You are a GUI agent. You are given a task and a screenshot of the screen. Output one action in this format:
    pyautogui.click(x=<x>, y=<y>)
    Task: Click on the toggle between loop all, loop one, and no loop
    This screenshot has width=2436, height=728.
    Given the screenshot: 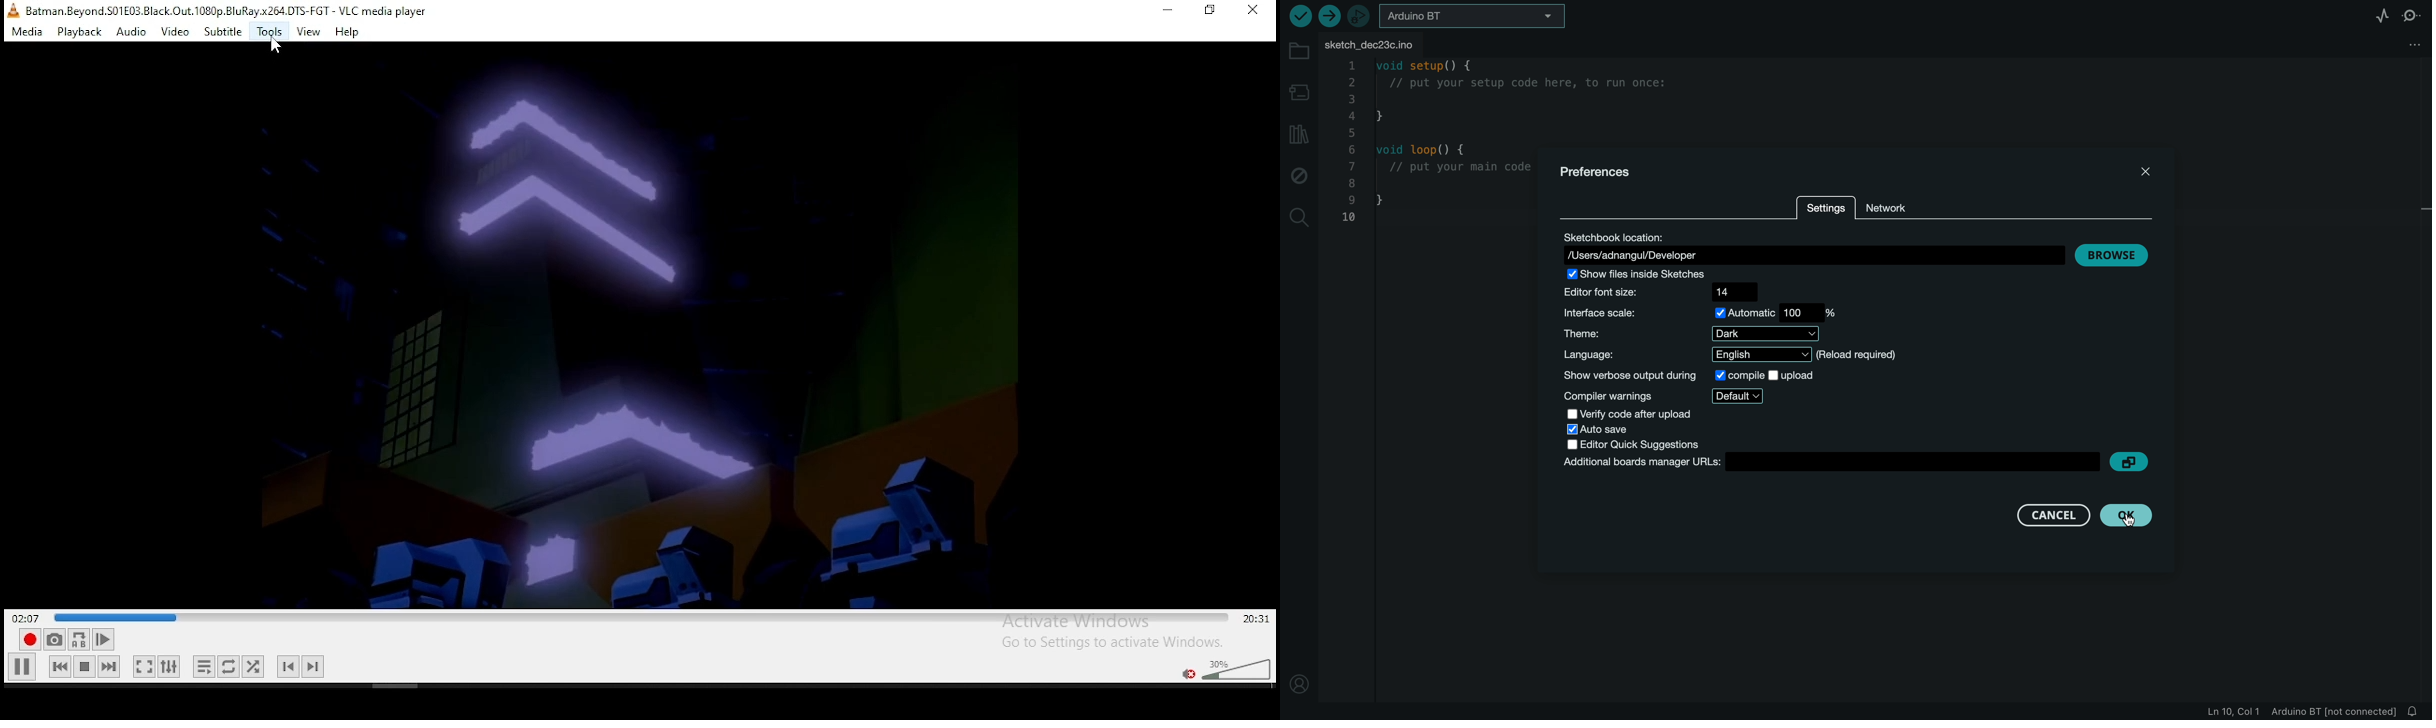 What is the action you would take?
    pyautogui.click(x=228, y=666)
    